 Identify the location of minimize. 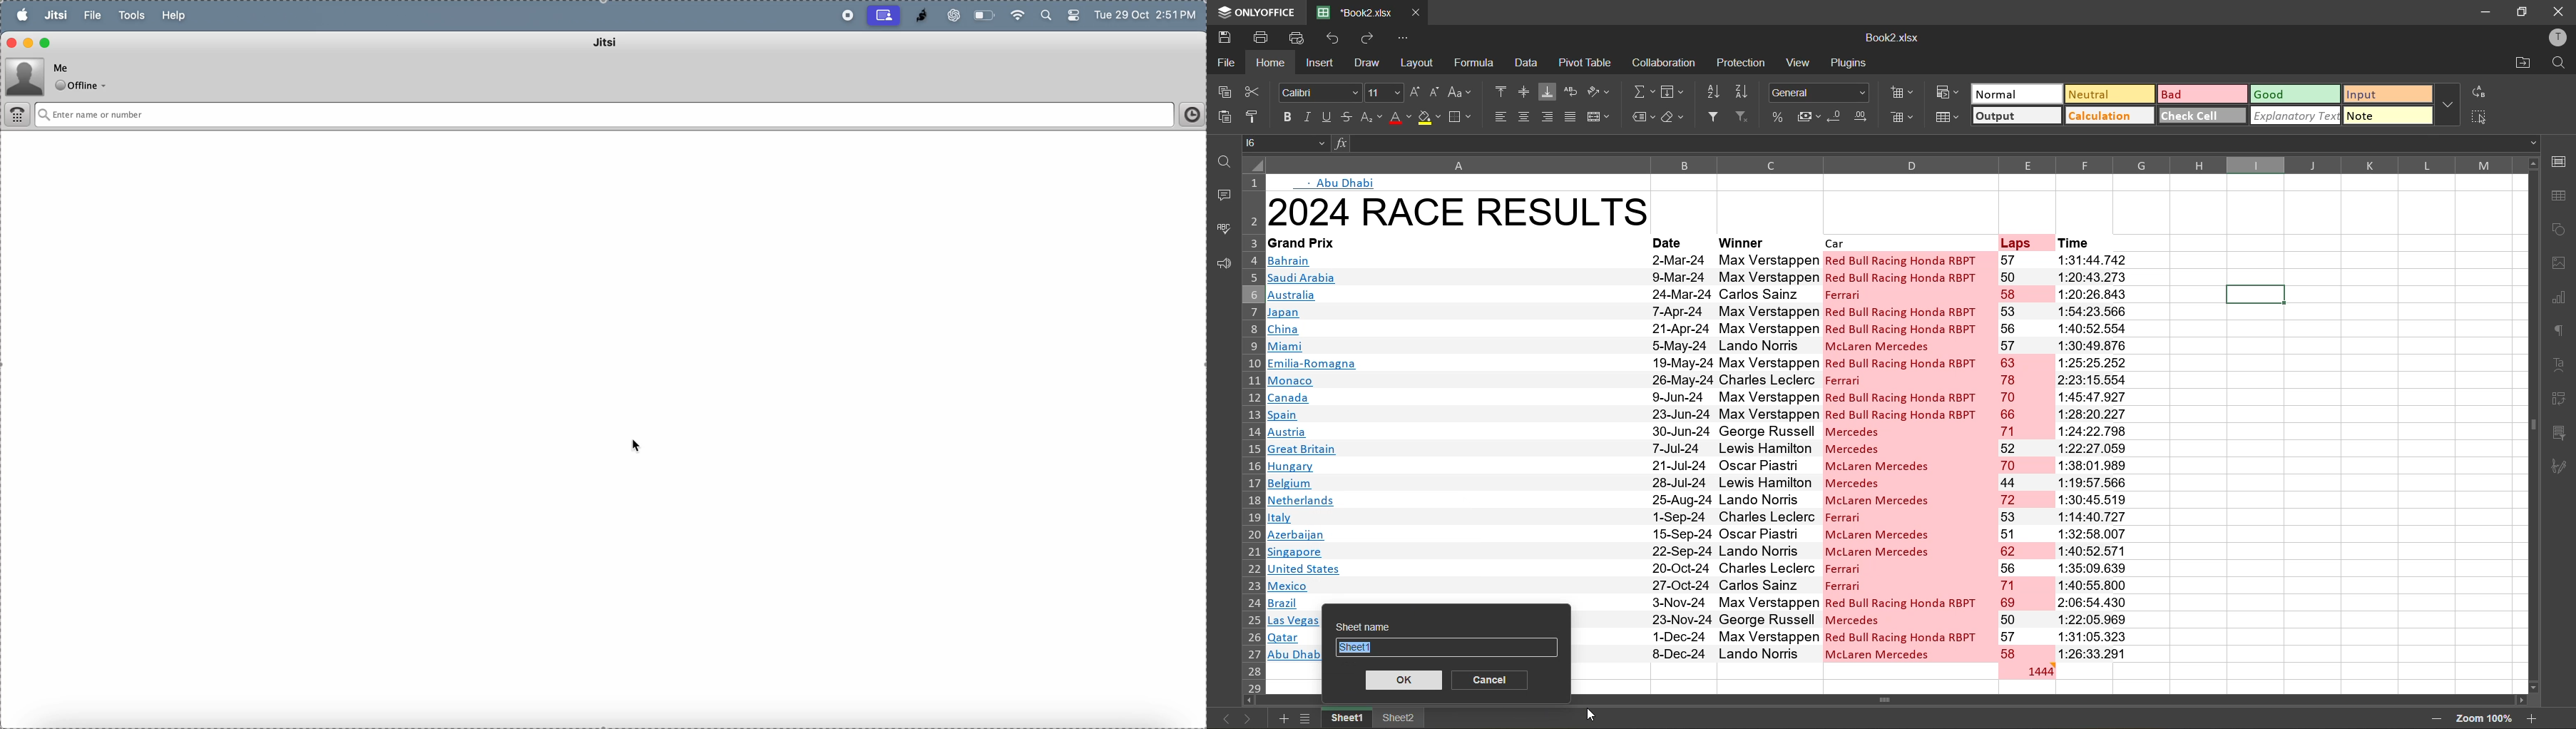
(2480, 13).